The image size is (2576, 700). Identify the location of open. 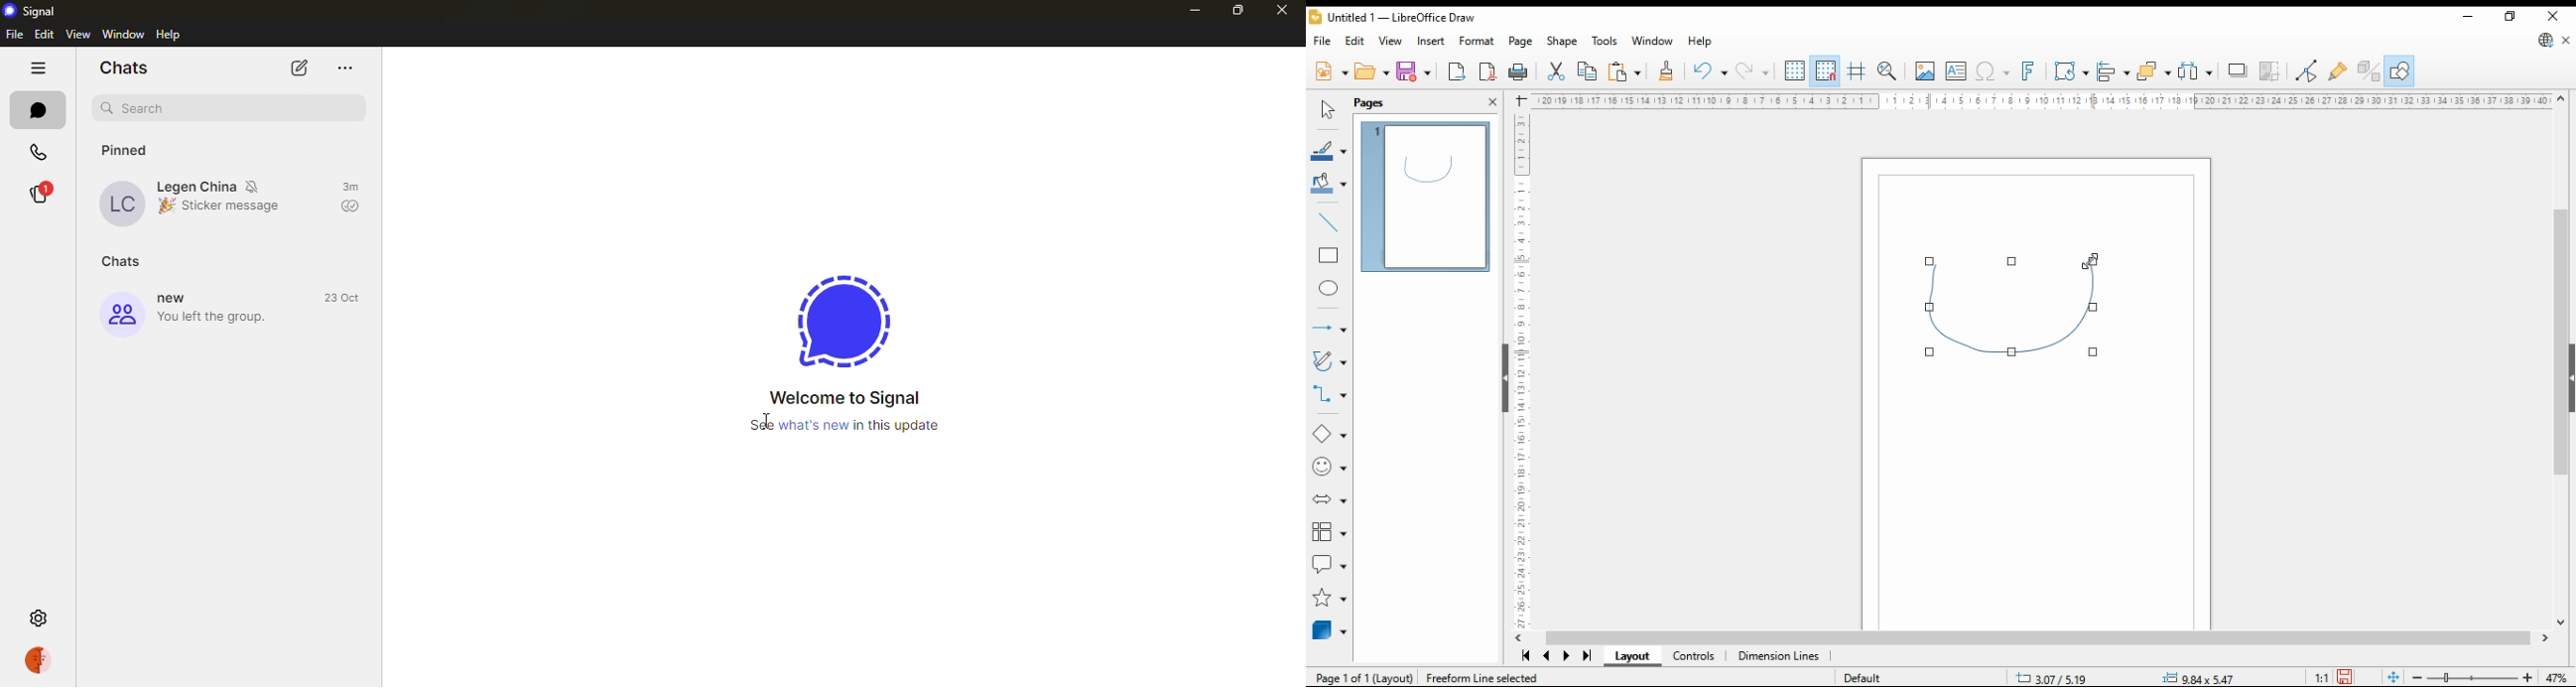
(1371, 70).